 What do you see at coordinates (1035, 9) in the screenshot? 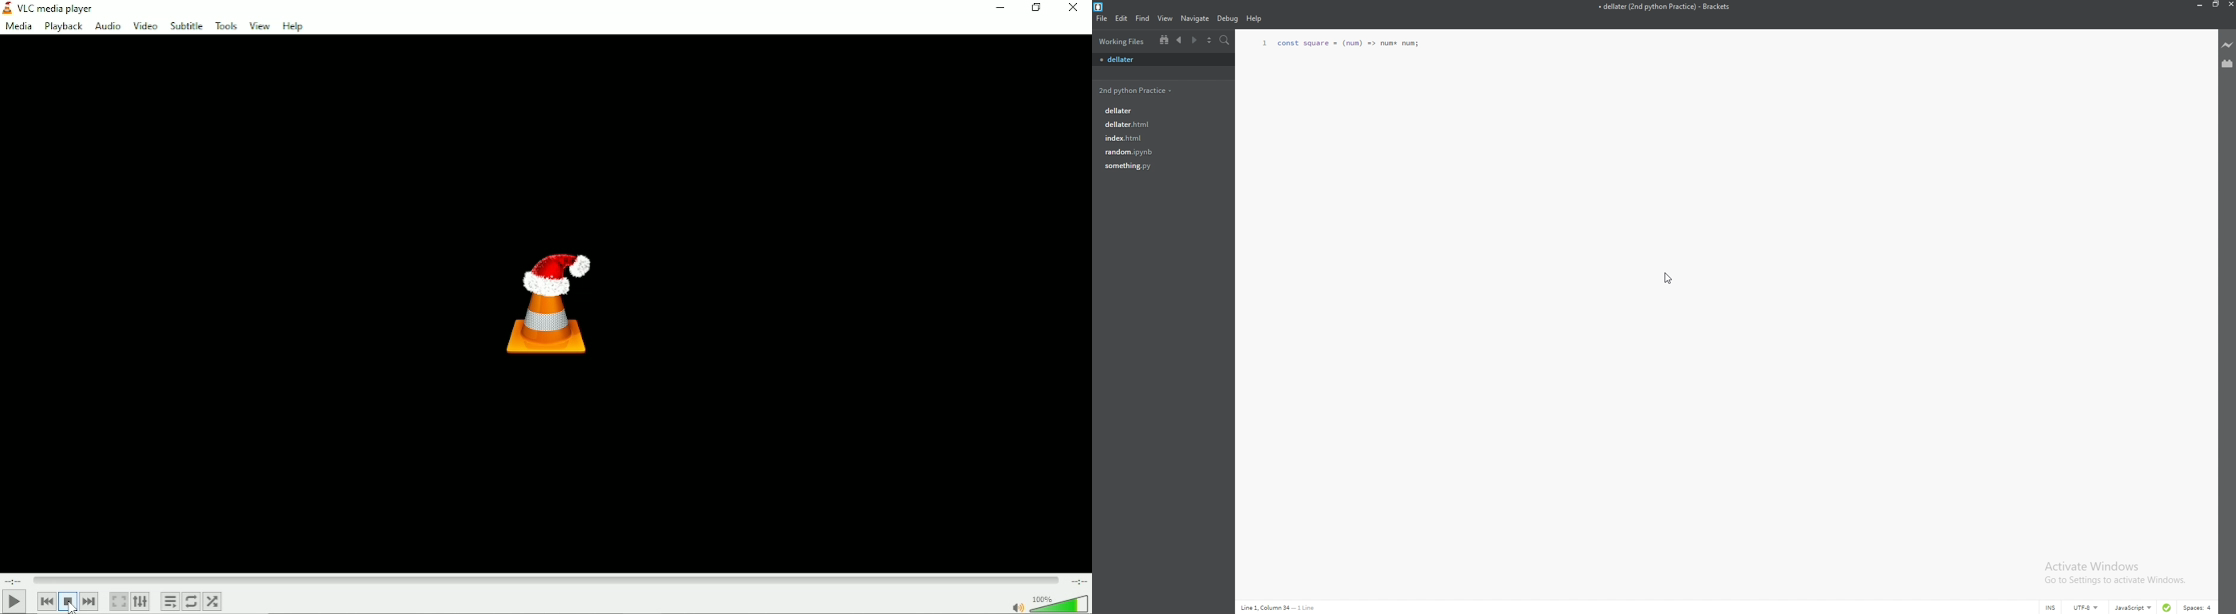
I see `Restore down` at bounding box center [1035, 9].